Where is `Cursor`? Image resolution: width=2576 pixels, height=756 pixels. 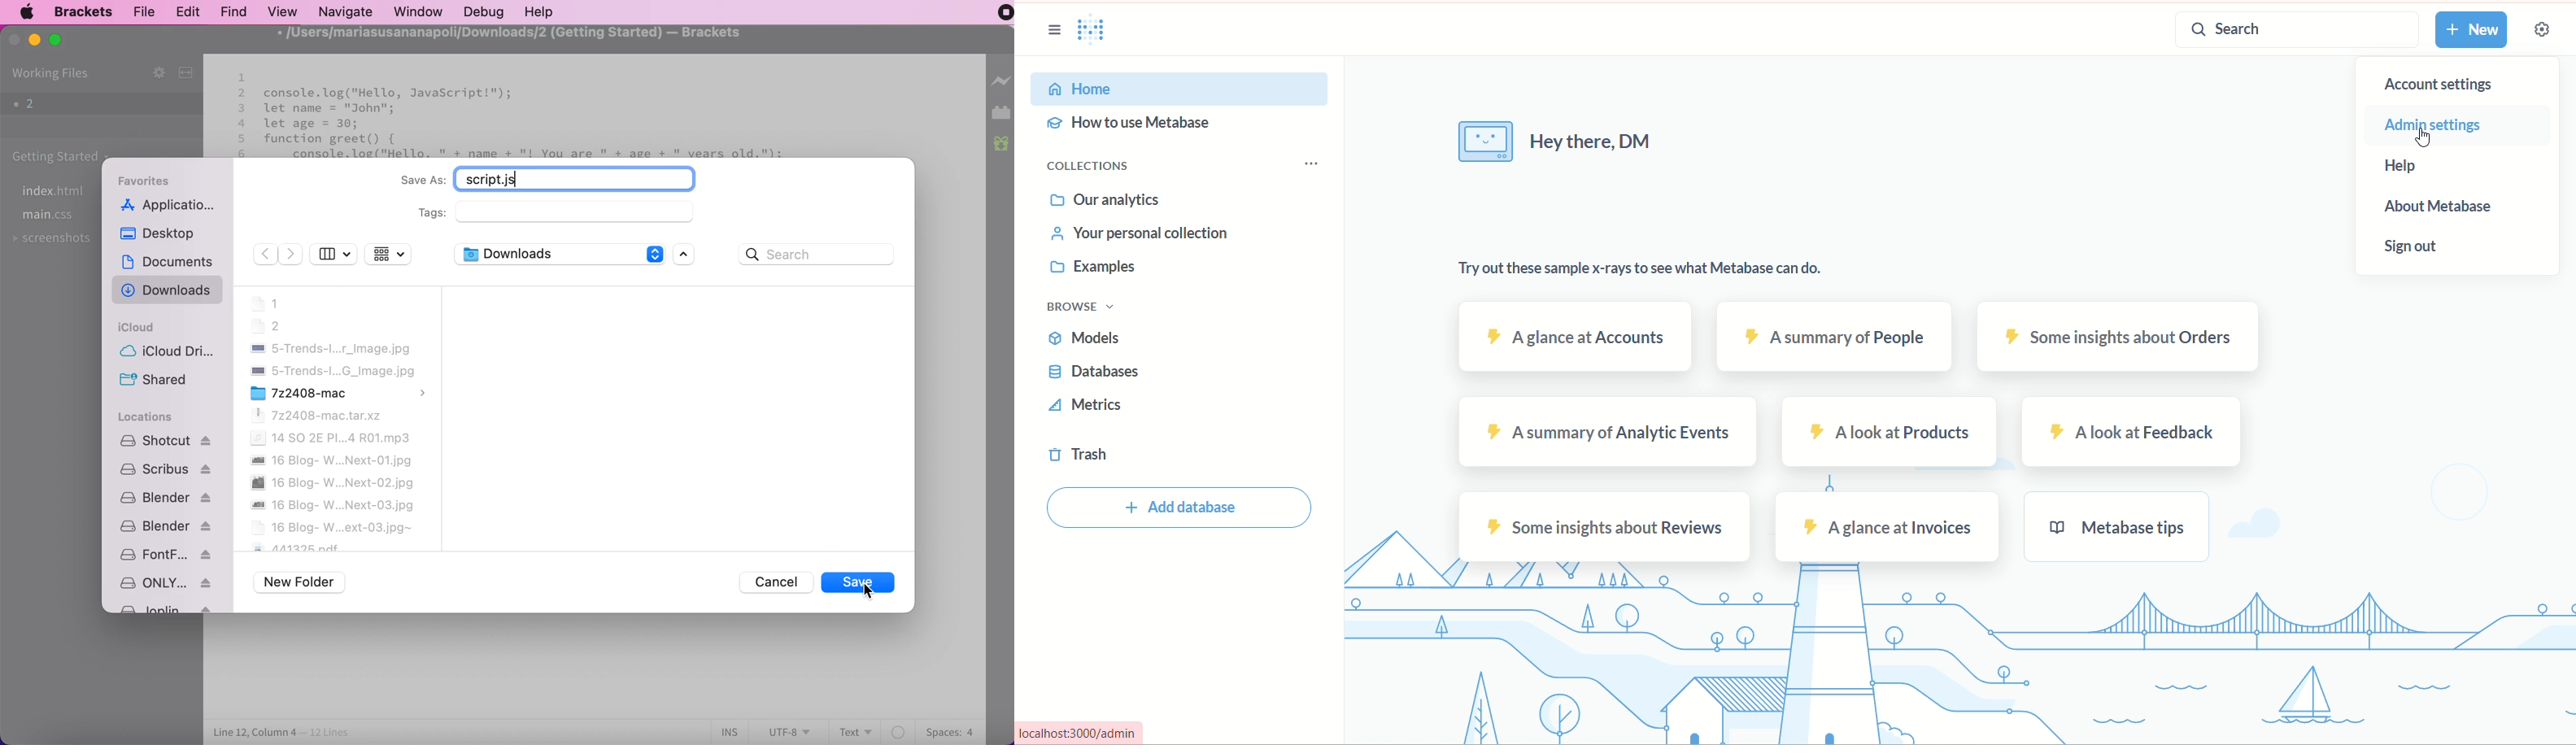
Cursor is located at coordinates (2420, 138).